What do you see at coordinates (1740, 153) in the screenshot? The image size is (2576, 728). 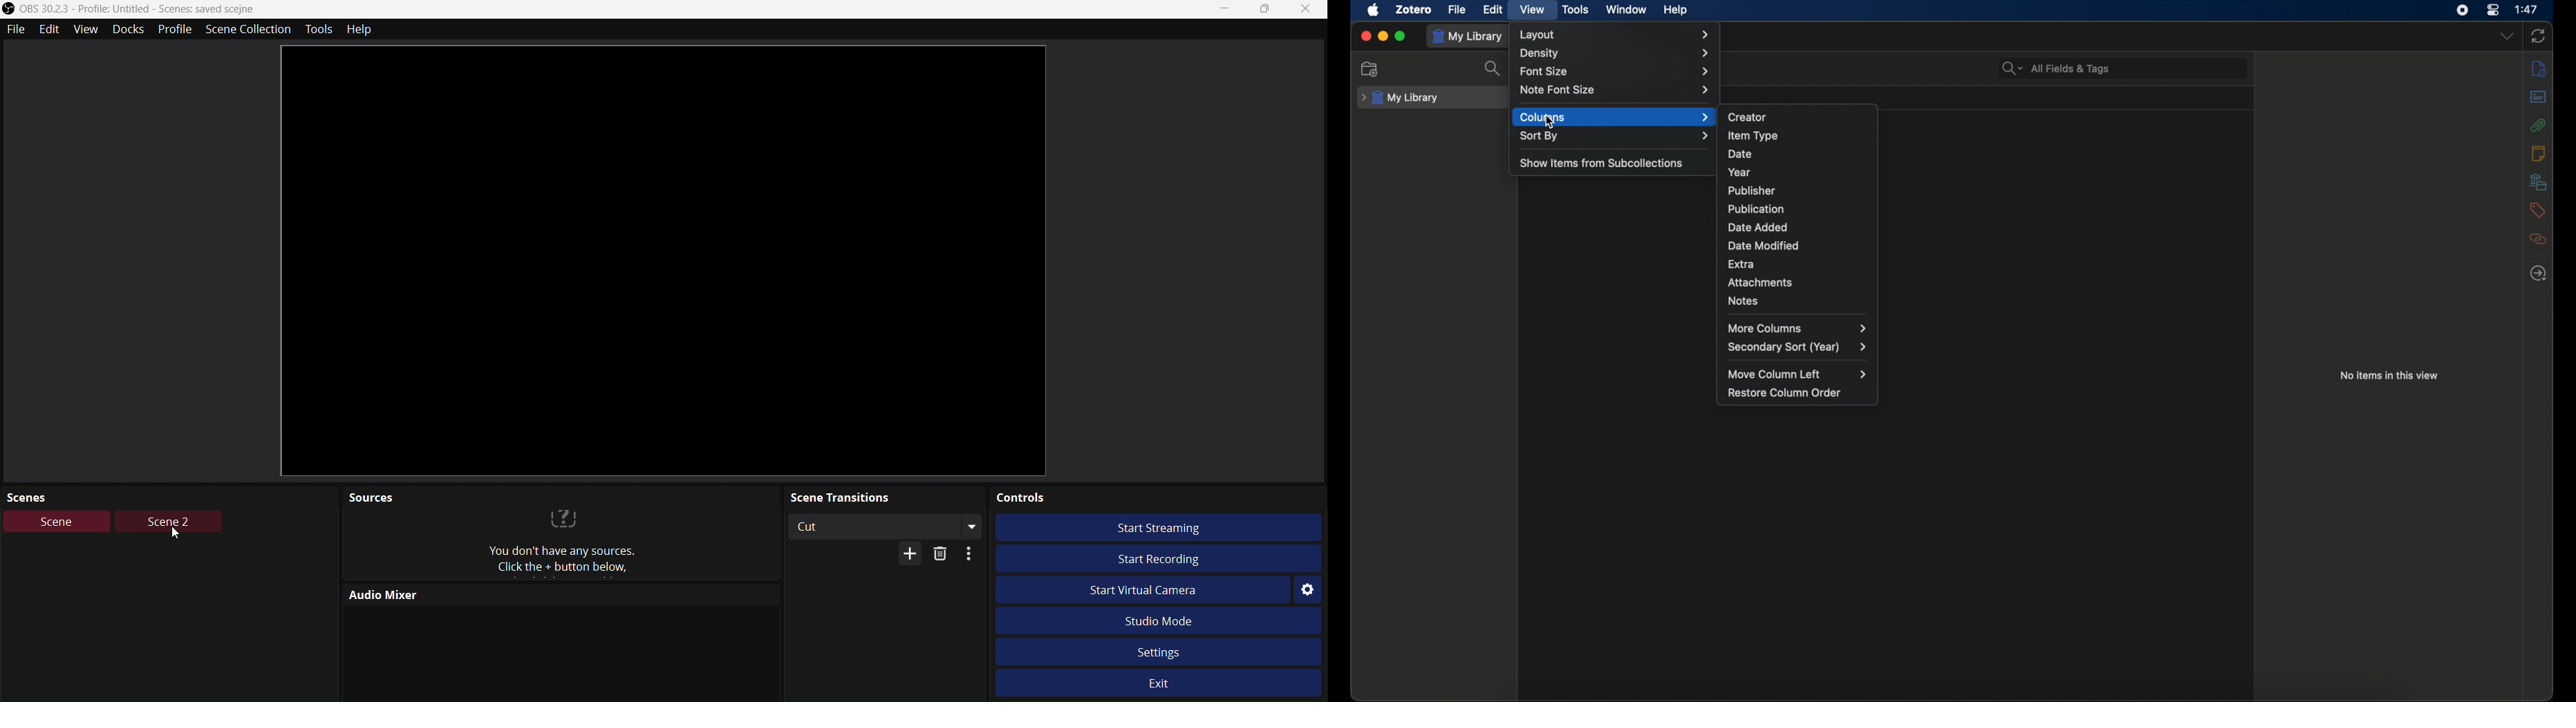 I see `date` at bounding box center [1740, 153].